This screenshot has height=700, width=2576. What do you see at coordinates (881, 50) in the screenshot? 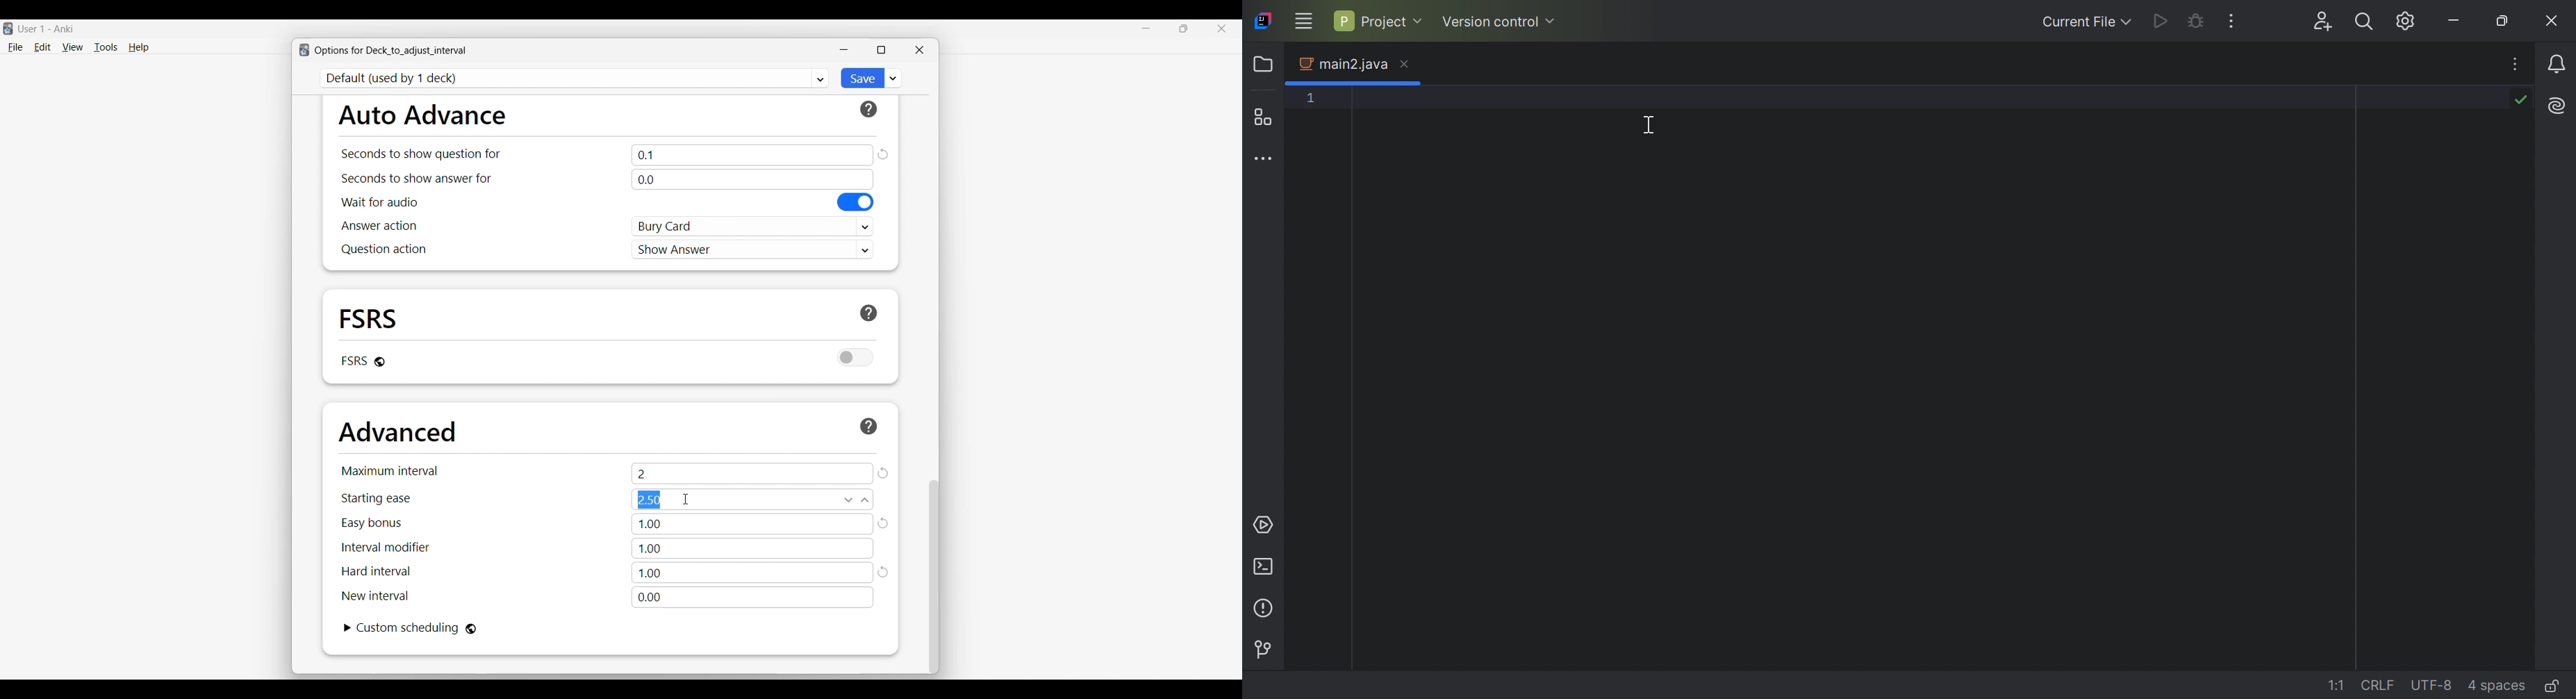
I see `Click to show window in a bigger tab` at bounding box center [881, 50].